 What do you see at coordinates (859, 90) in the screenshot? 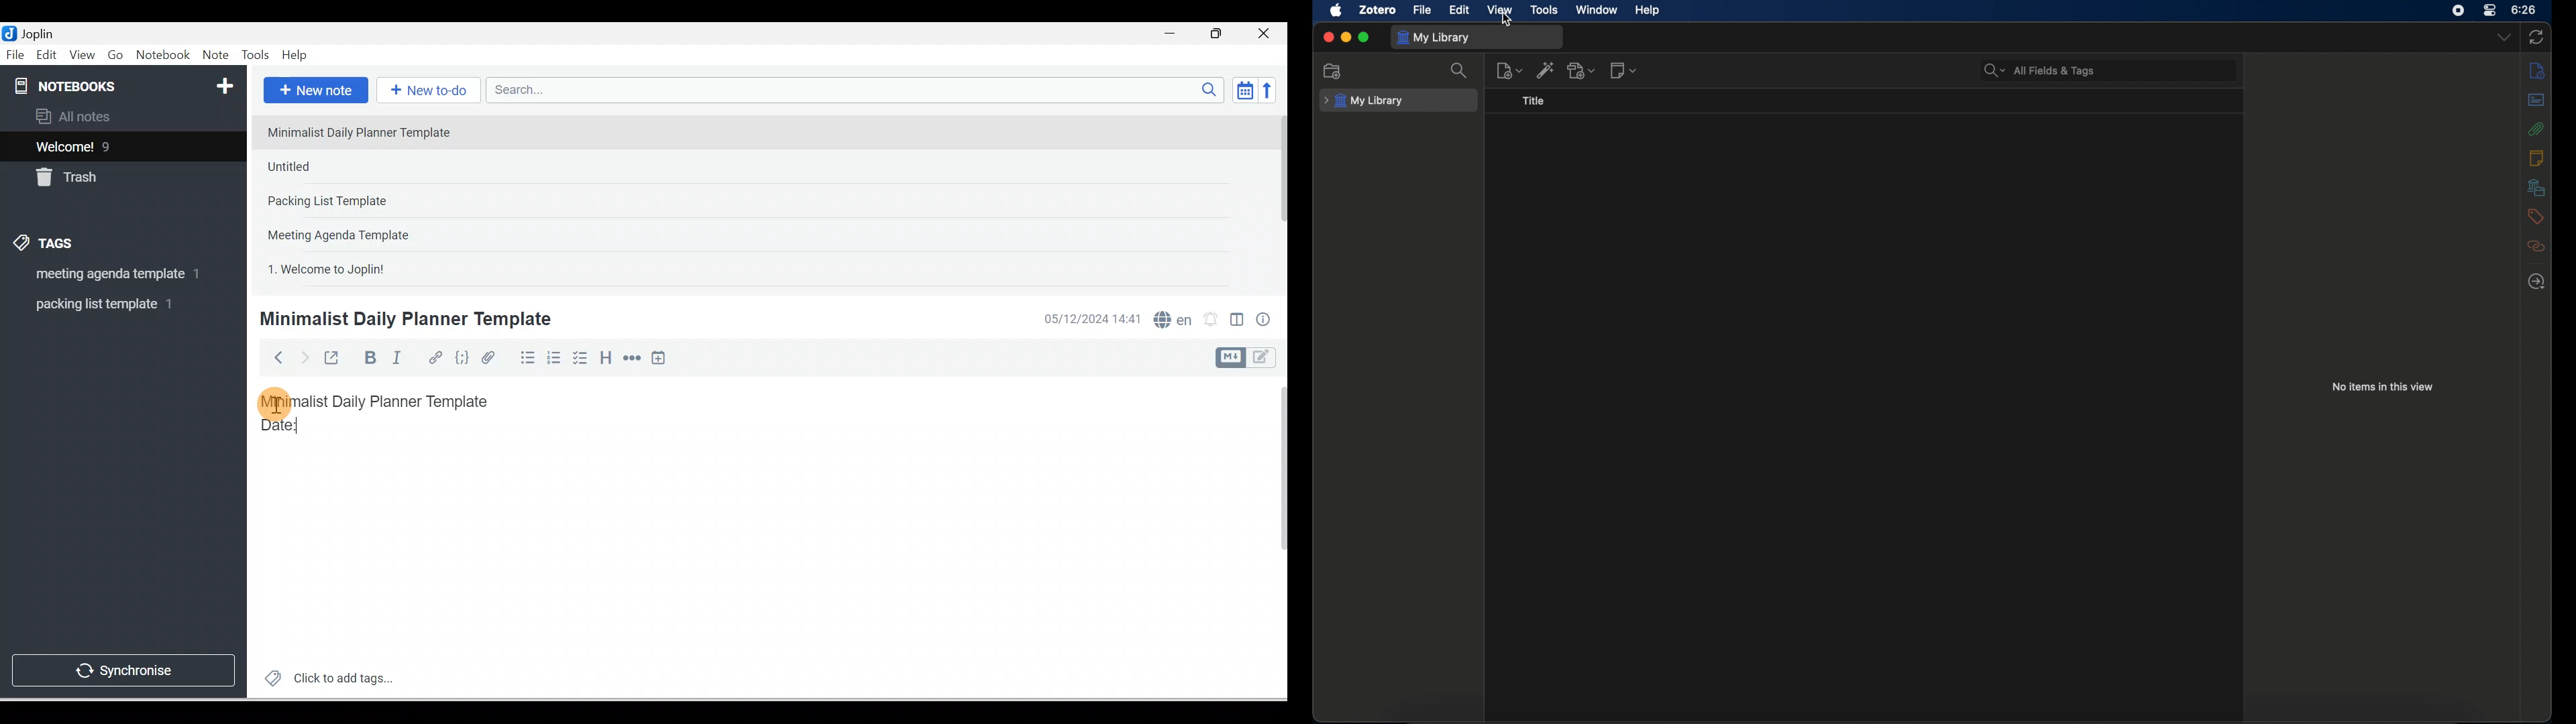
I see `Search bar` at bounding box center [859, 90].